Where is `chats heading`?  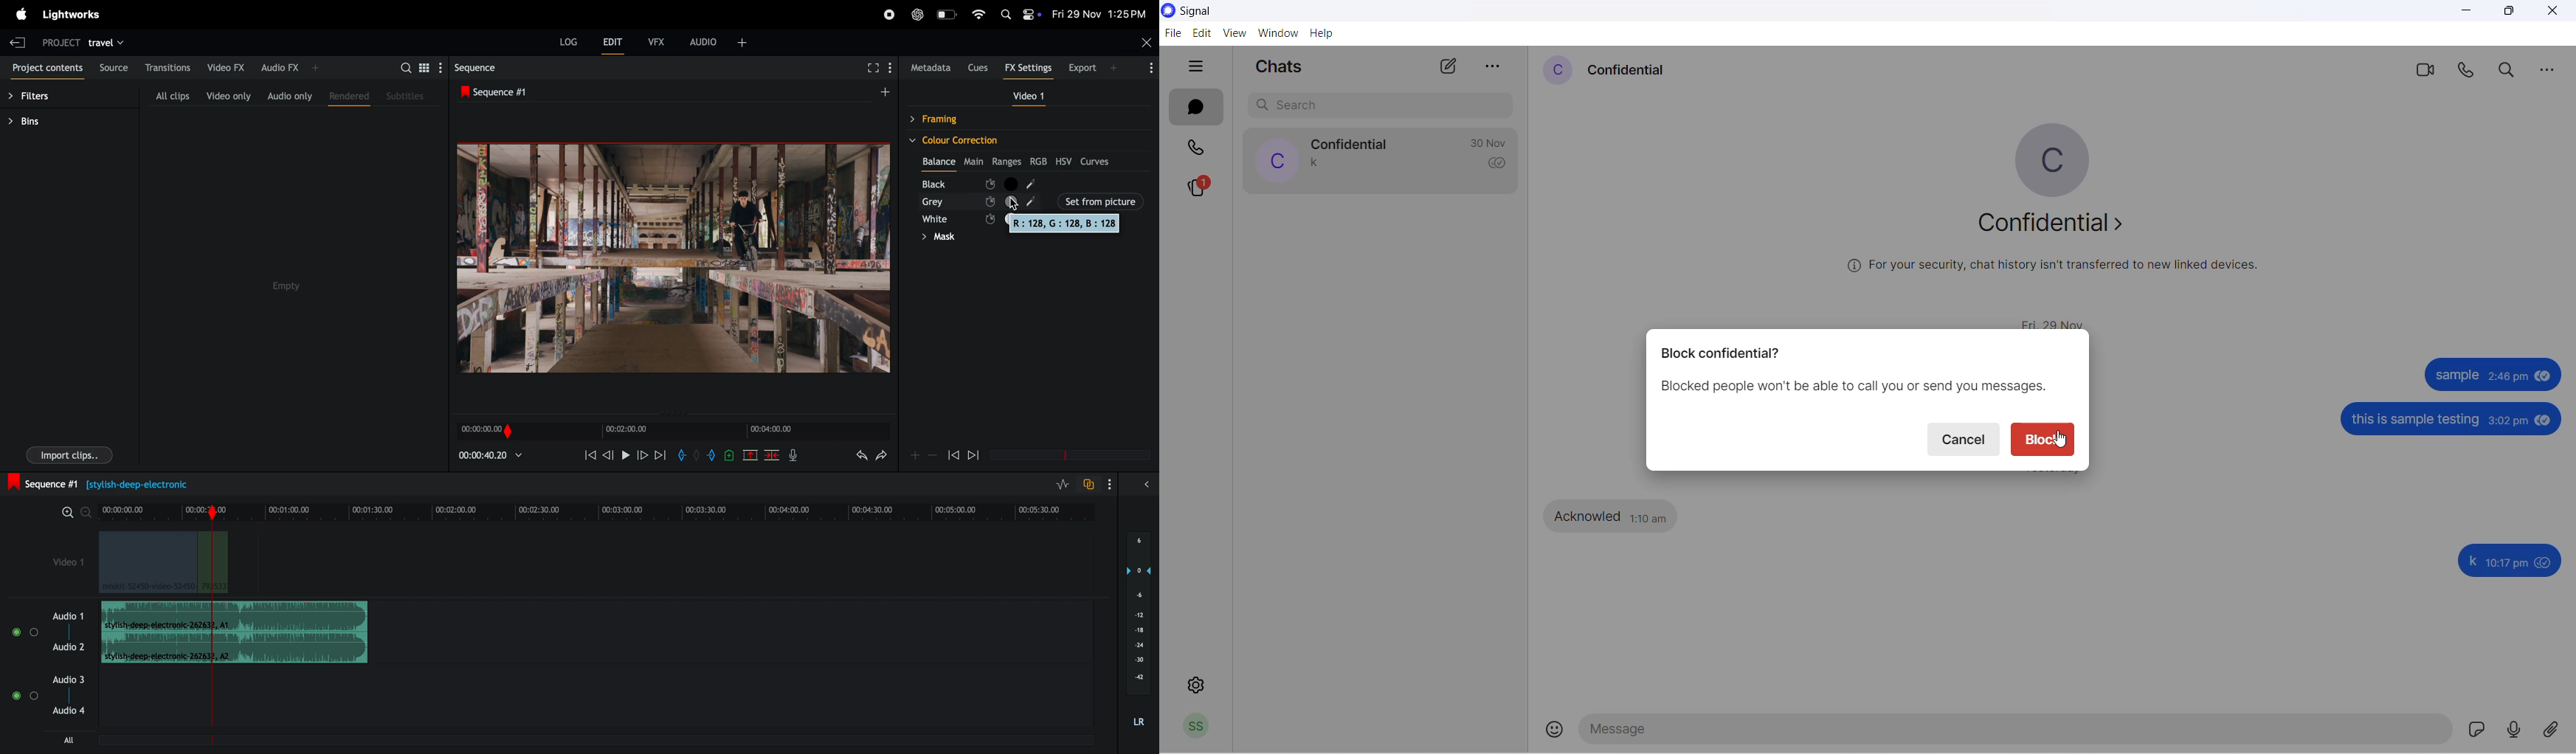
chats heading is located at coordinates (1280, 65).